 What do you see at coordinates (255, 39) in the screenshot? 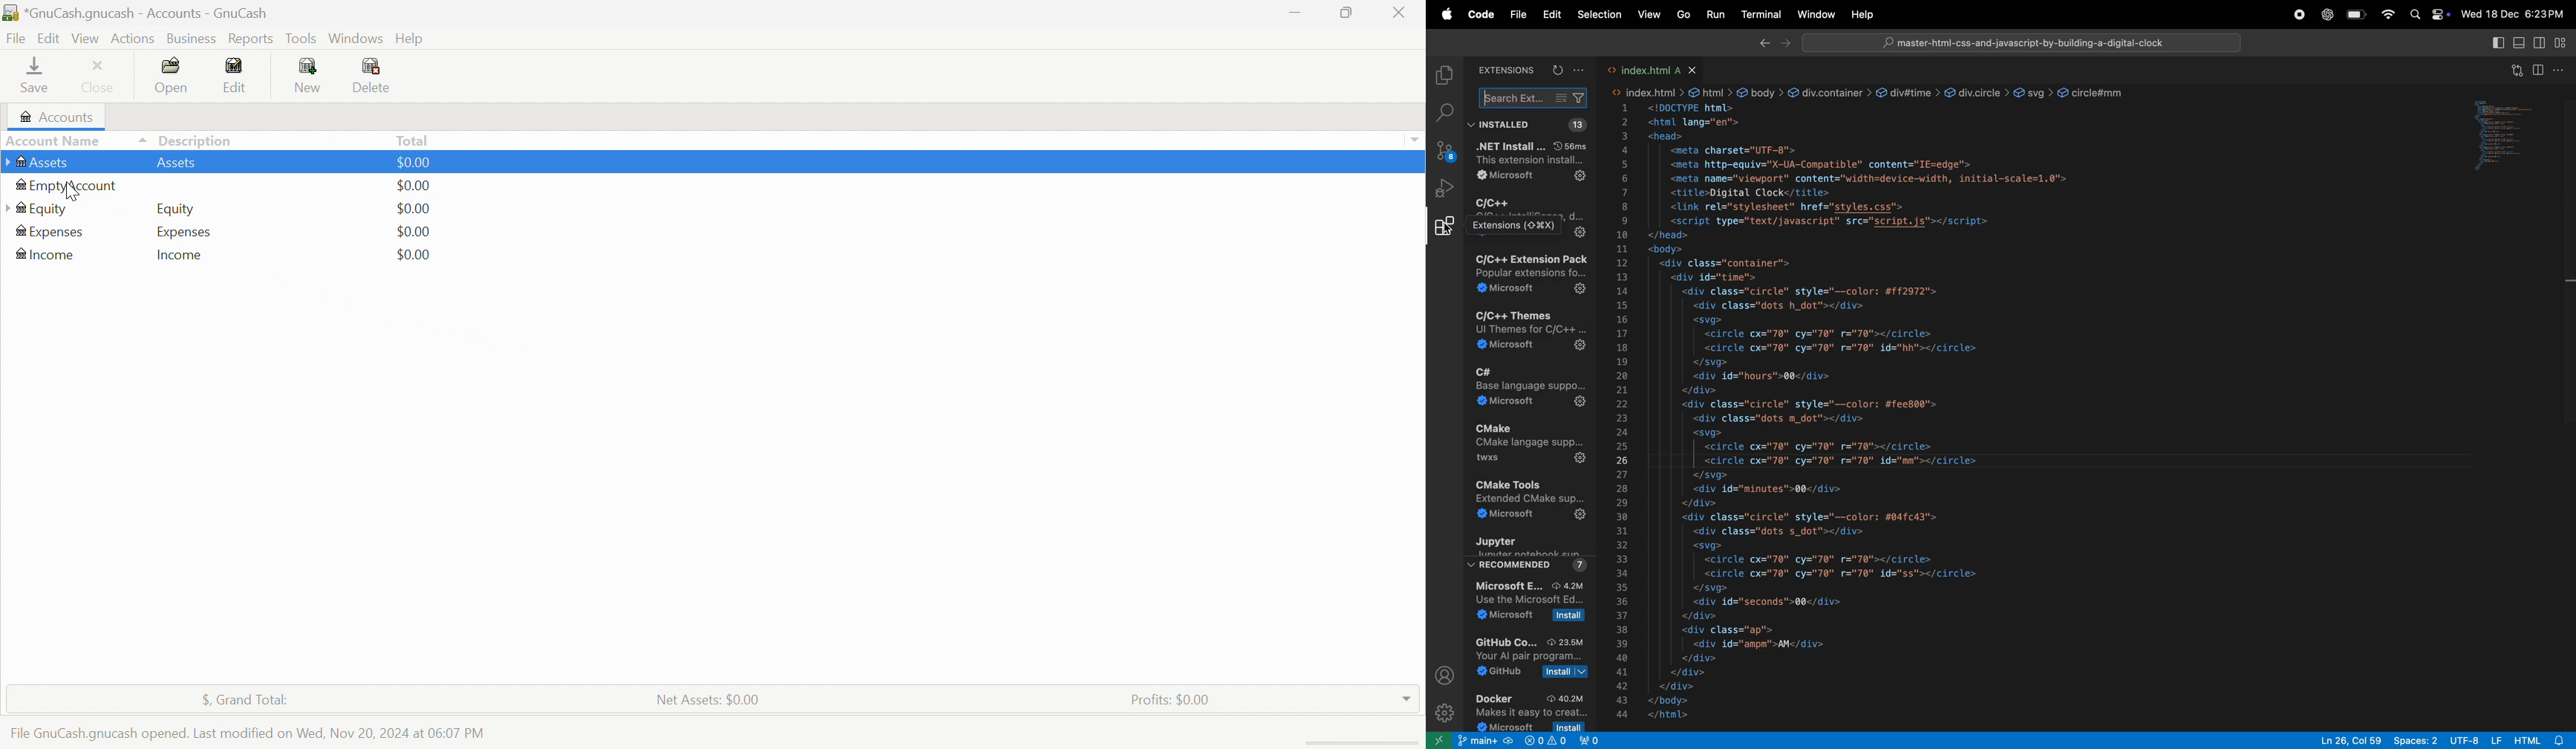
I see `Reports` at bounding box center [255, 39].